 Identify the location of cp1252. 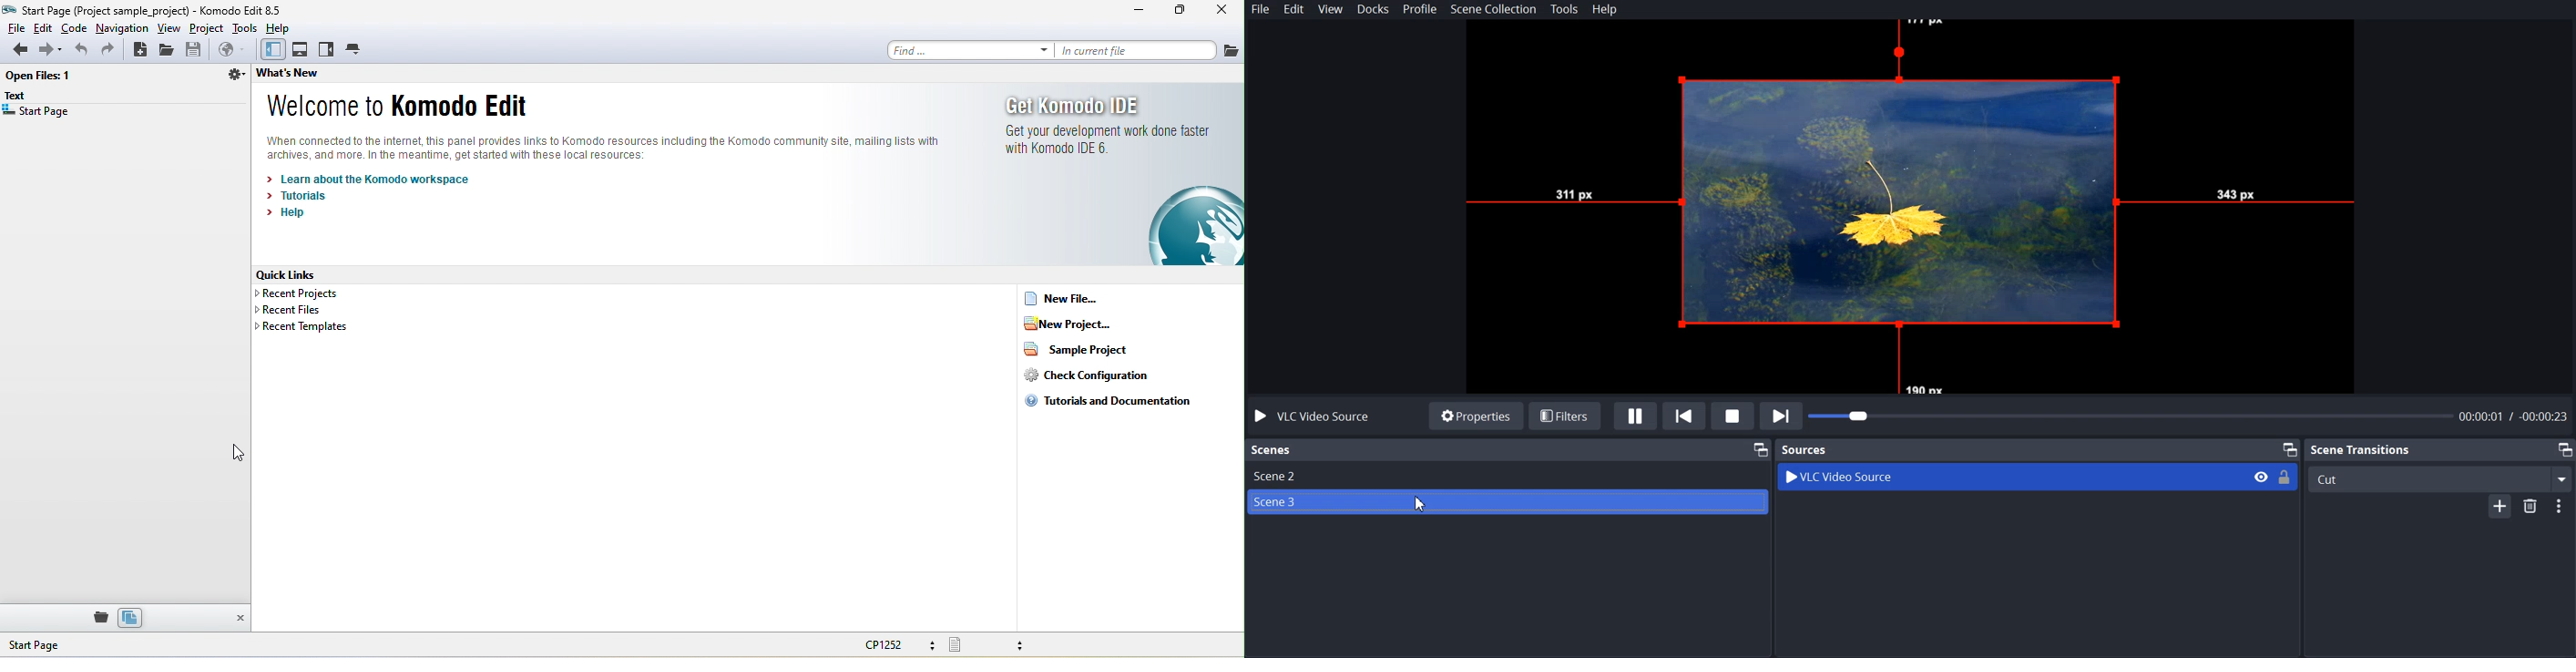
(903, 646).